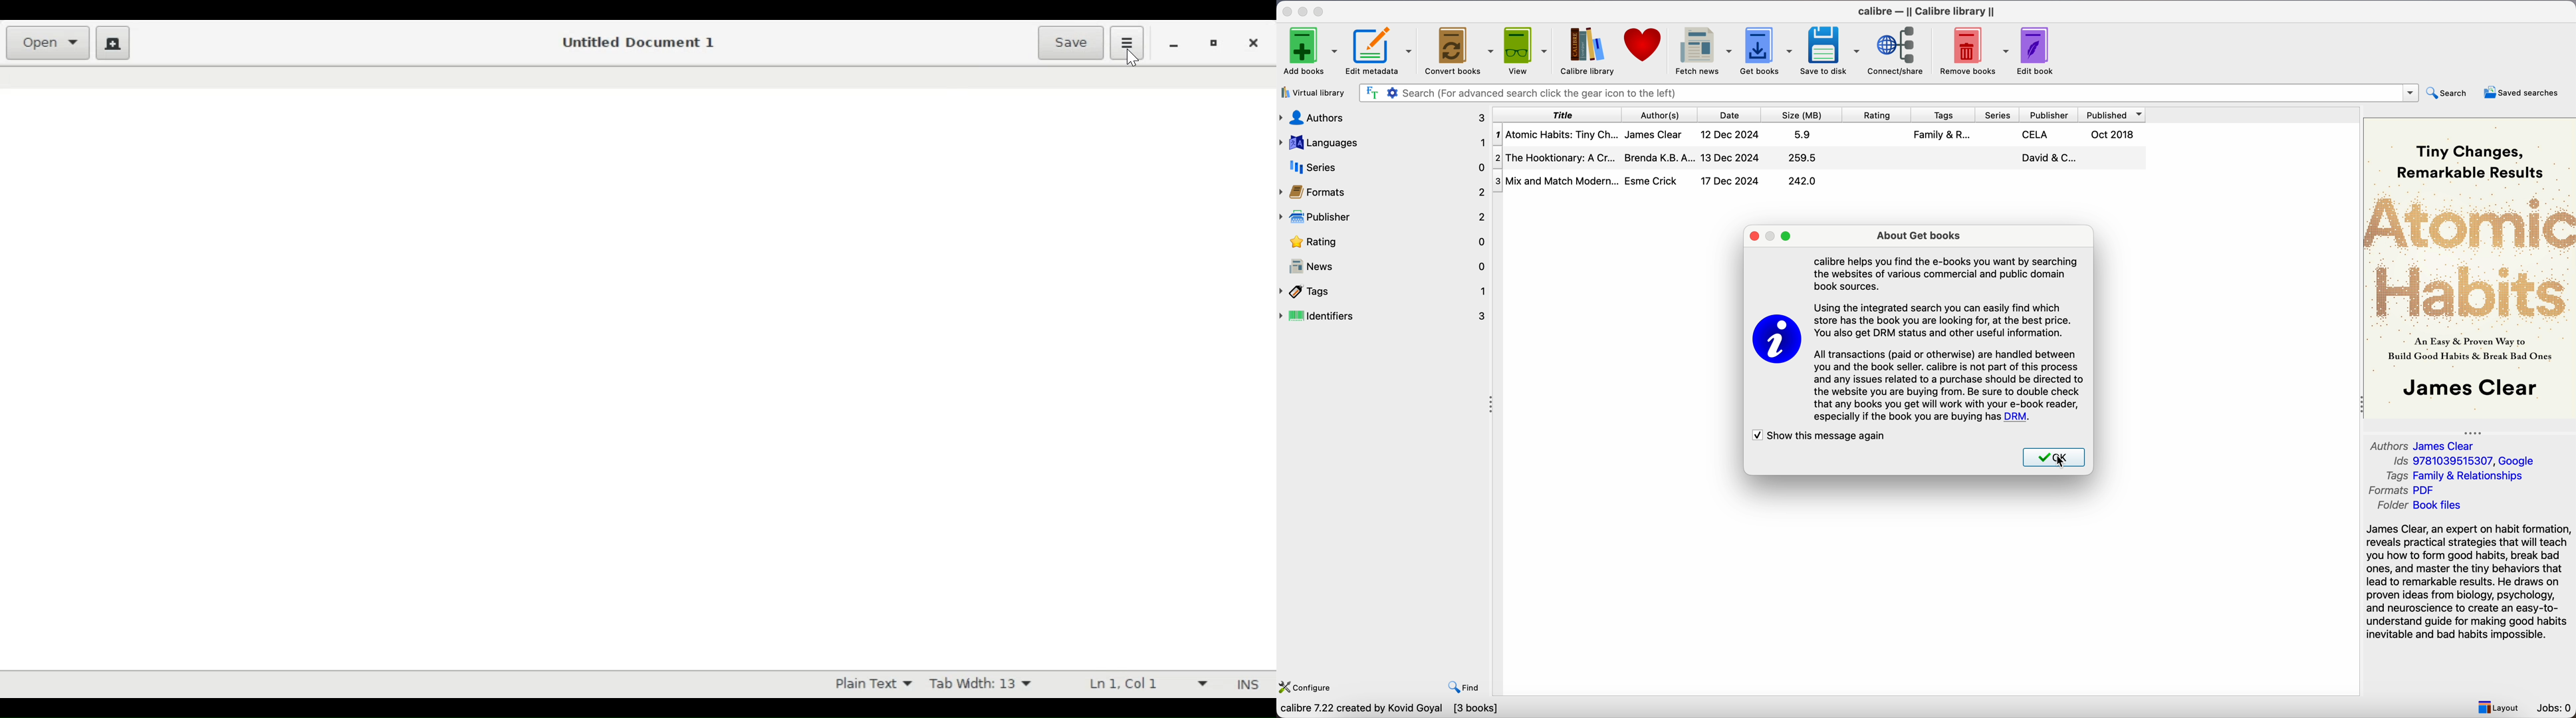 The image size is (2576, 728). What do you see at coordinates (1732, 115) in the screenshot?
I see `date` at bounding box center [1732, 115].